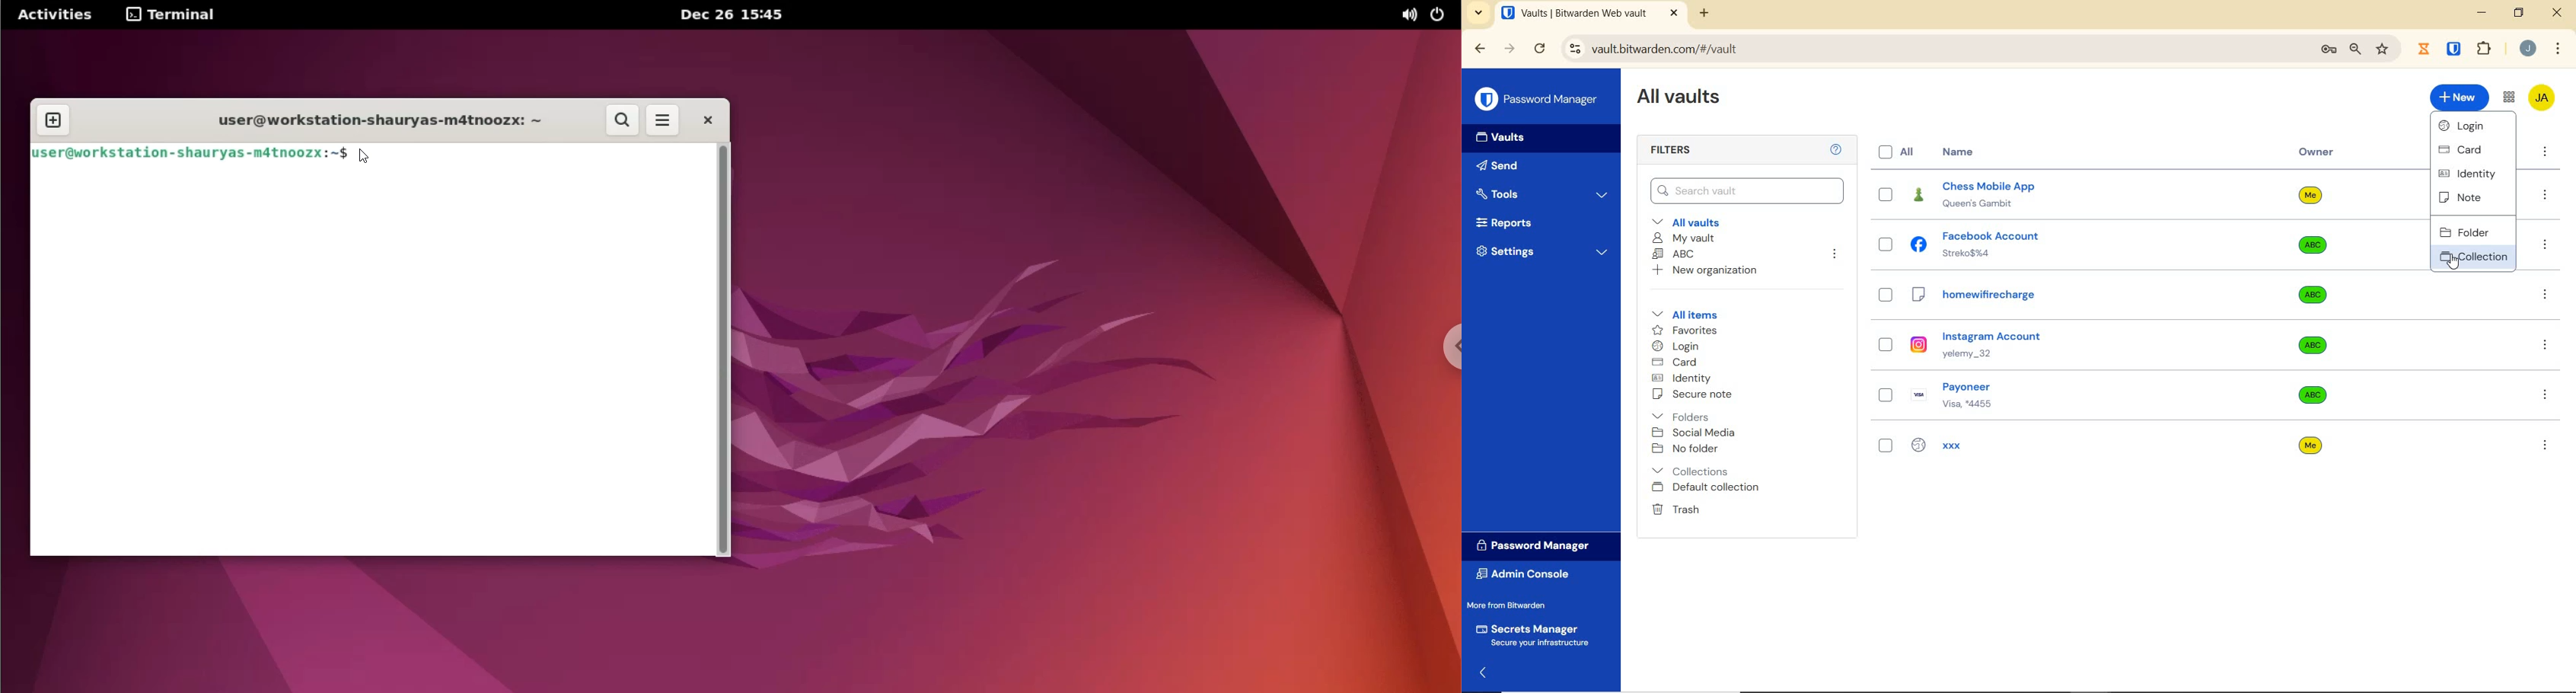 The height and width of the screenshot is (700, 2576). Describe the element at coordinates (1886, 246) in the screenshot. I see `select entry` at that location.